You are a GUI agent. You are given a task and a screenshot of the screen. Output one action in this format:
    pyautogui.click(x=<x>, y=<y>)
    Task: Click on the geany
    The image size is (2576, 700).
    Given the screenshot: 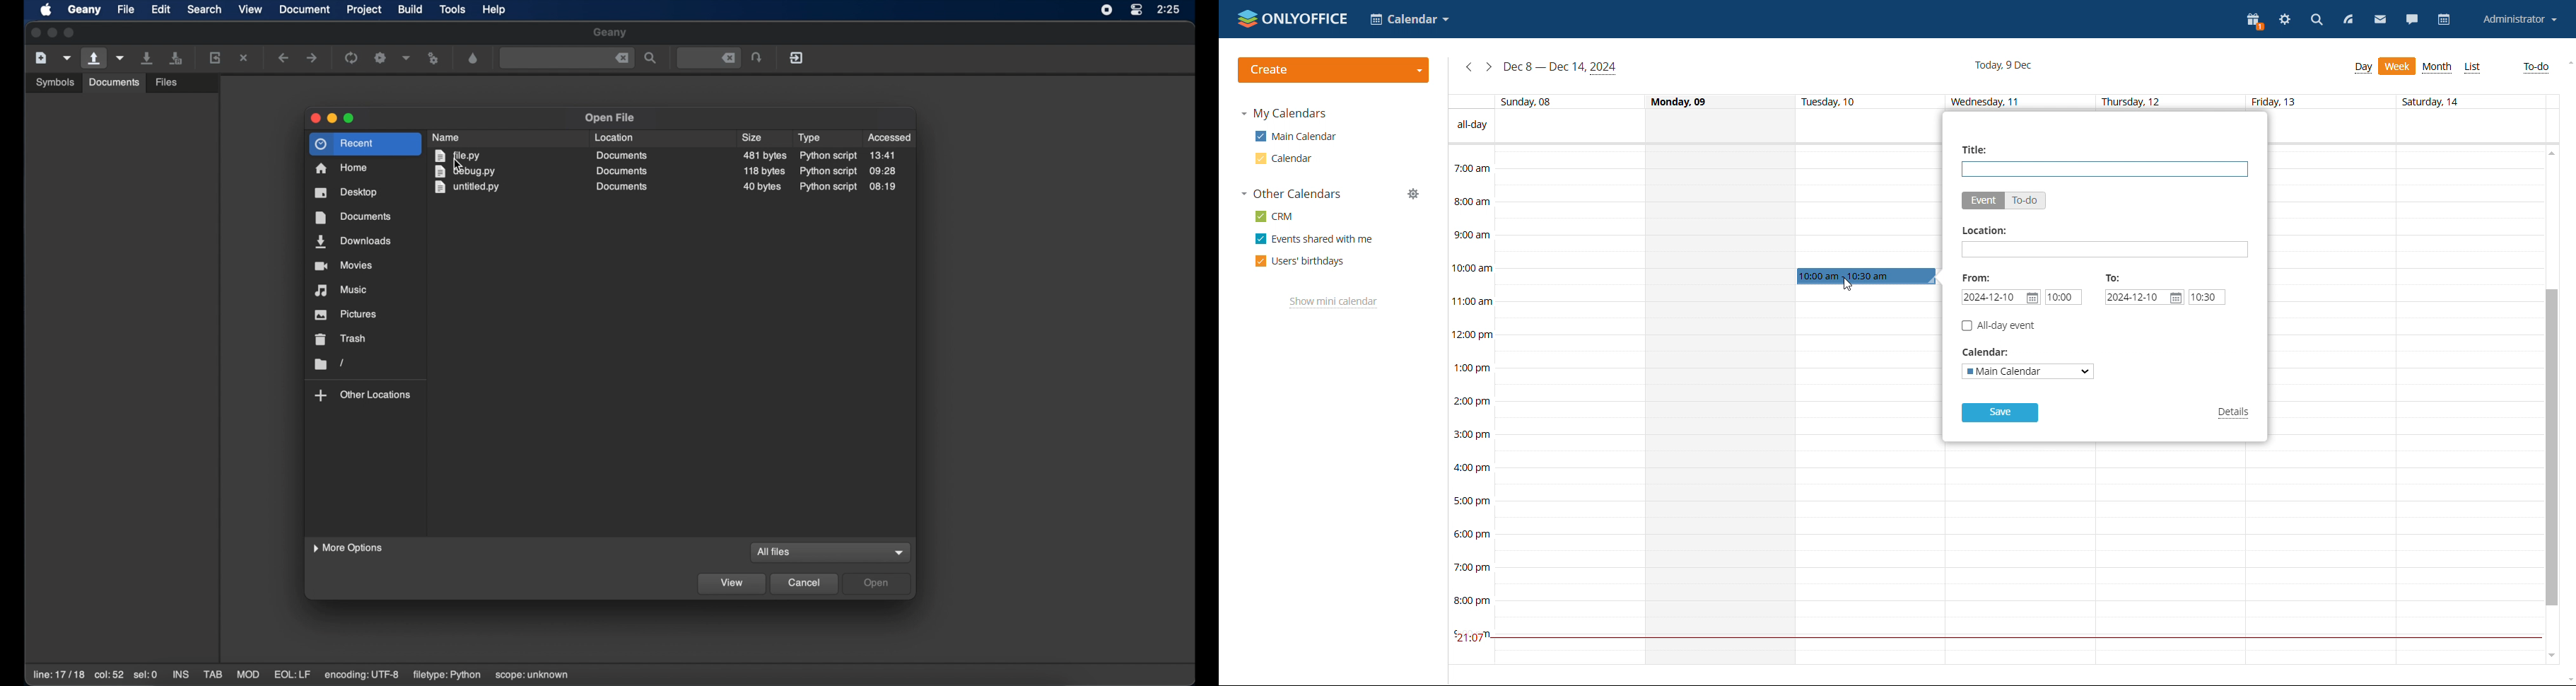 What is the action you would take?
    pyautogui.click(x=84, y=10)
    